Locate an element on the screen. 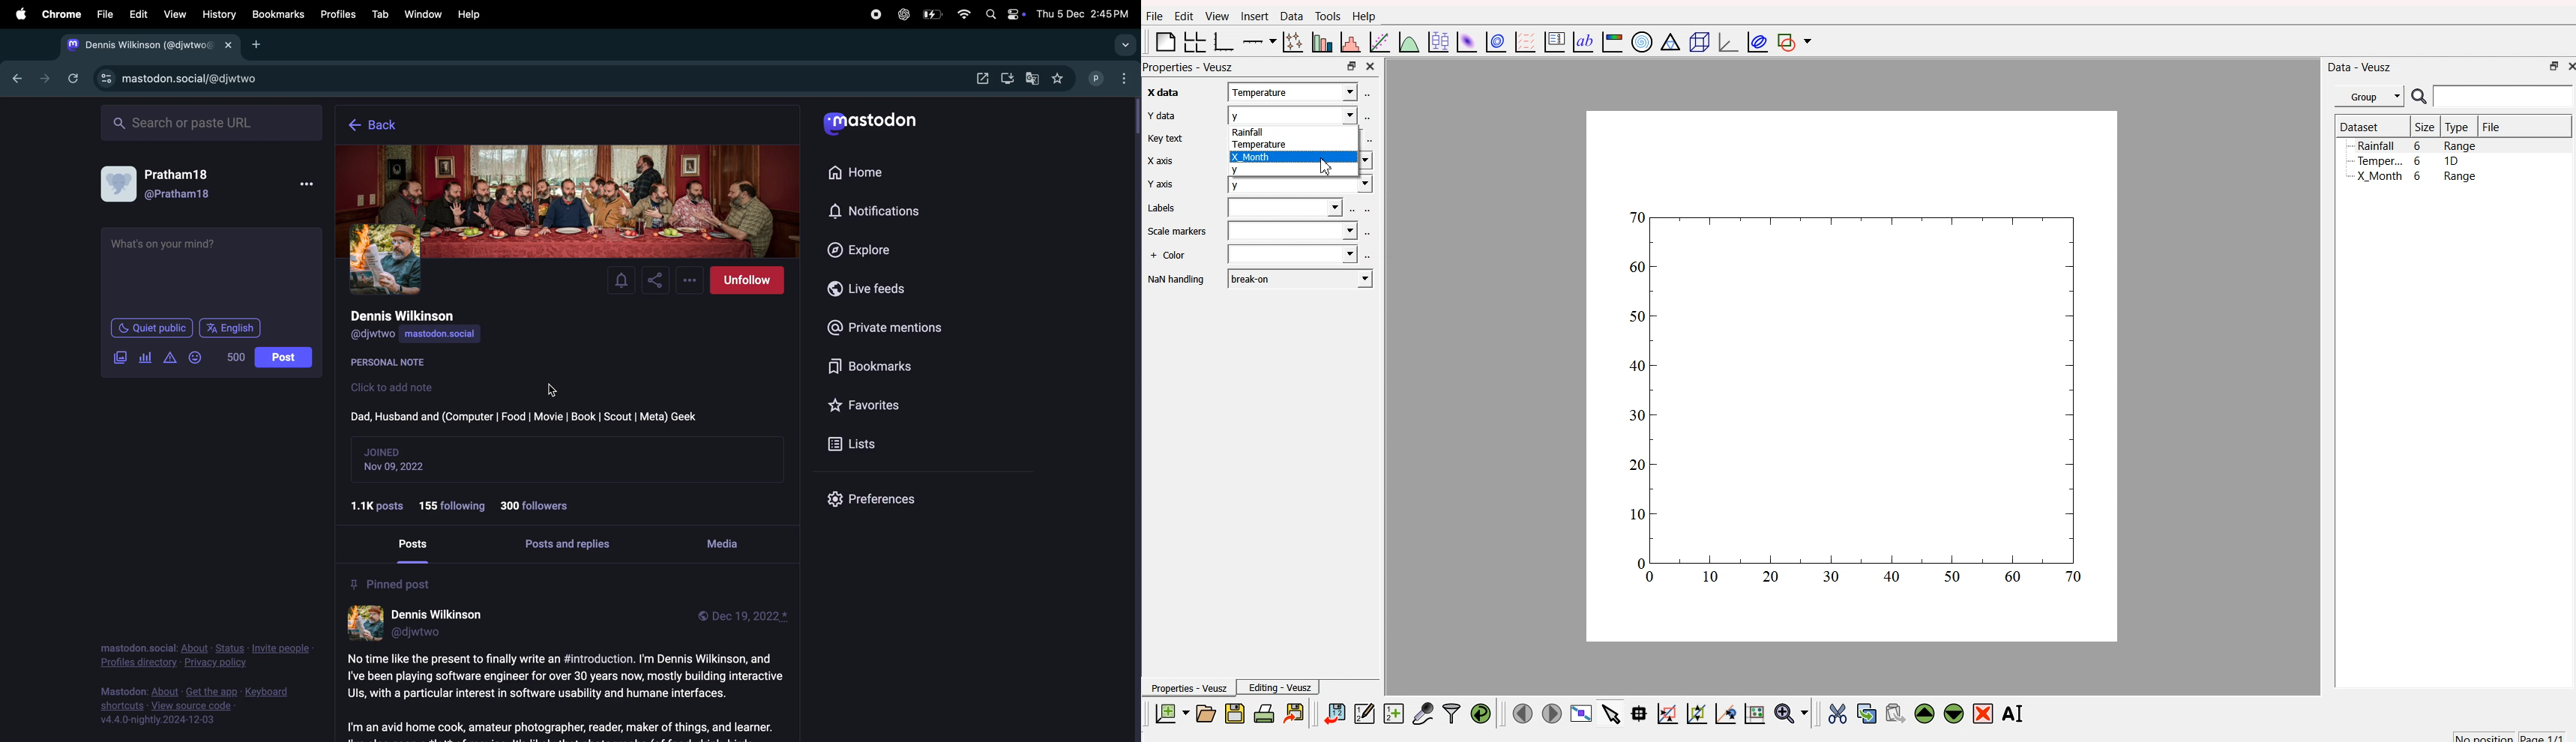  view source code is located at coordinates (186, 706).